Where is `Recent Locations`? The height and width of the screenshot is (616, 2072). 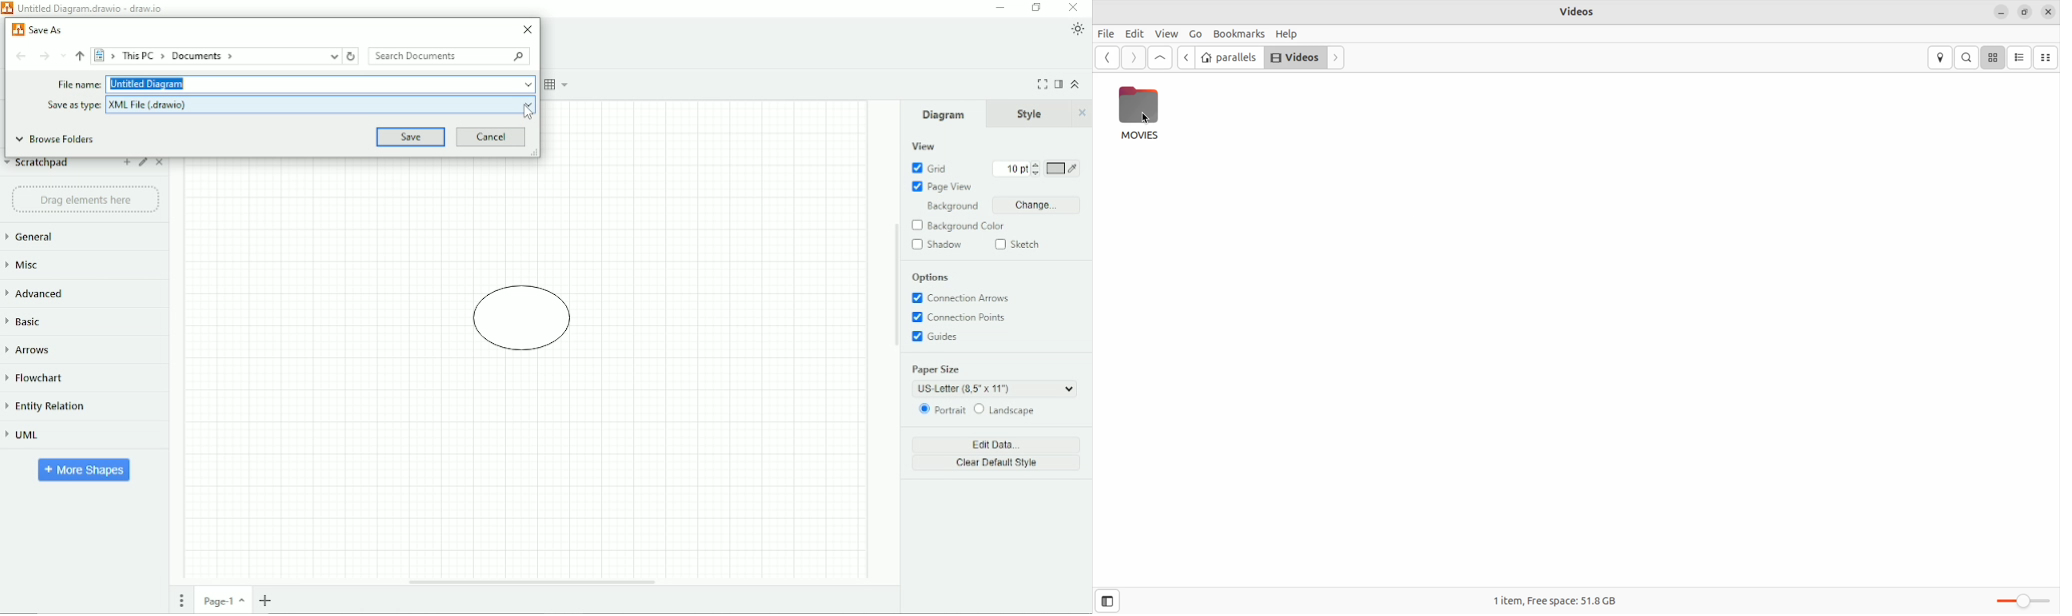 Recent Locations is located at coordinates (63, 56).